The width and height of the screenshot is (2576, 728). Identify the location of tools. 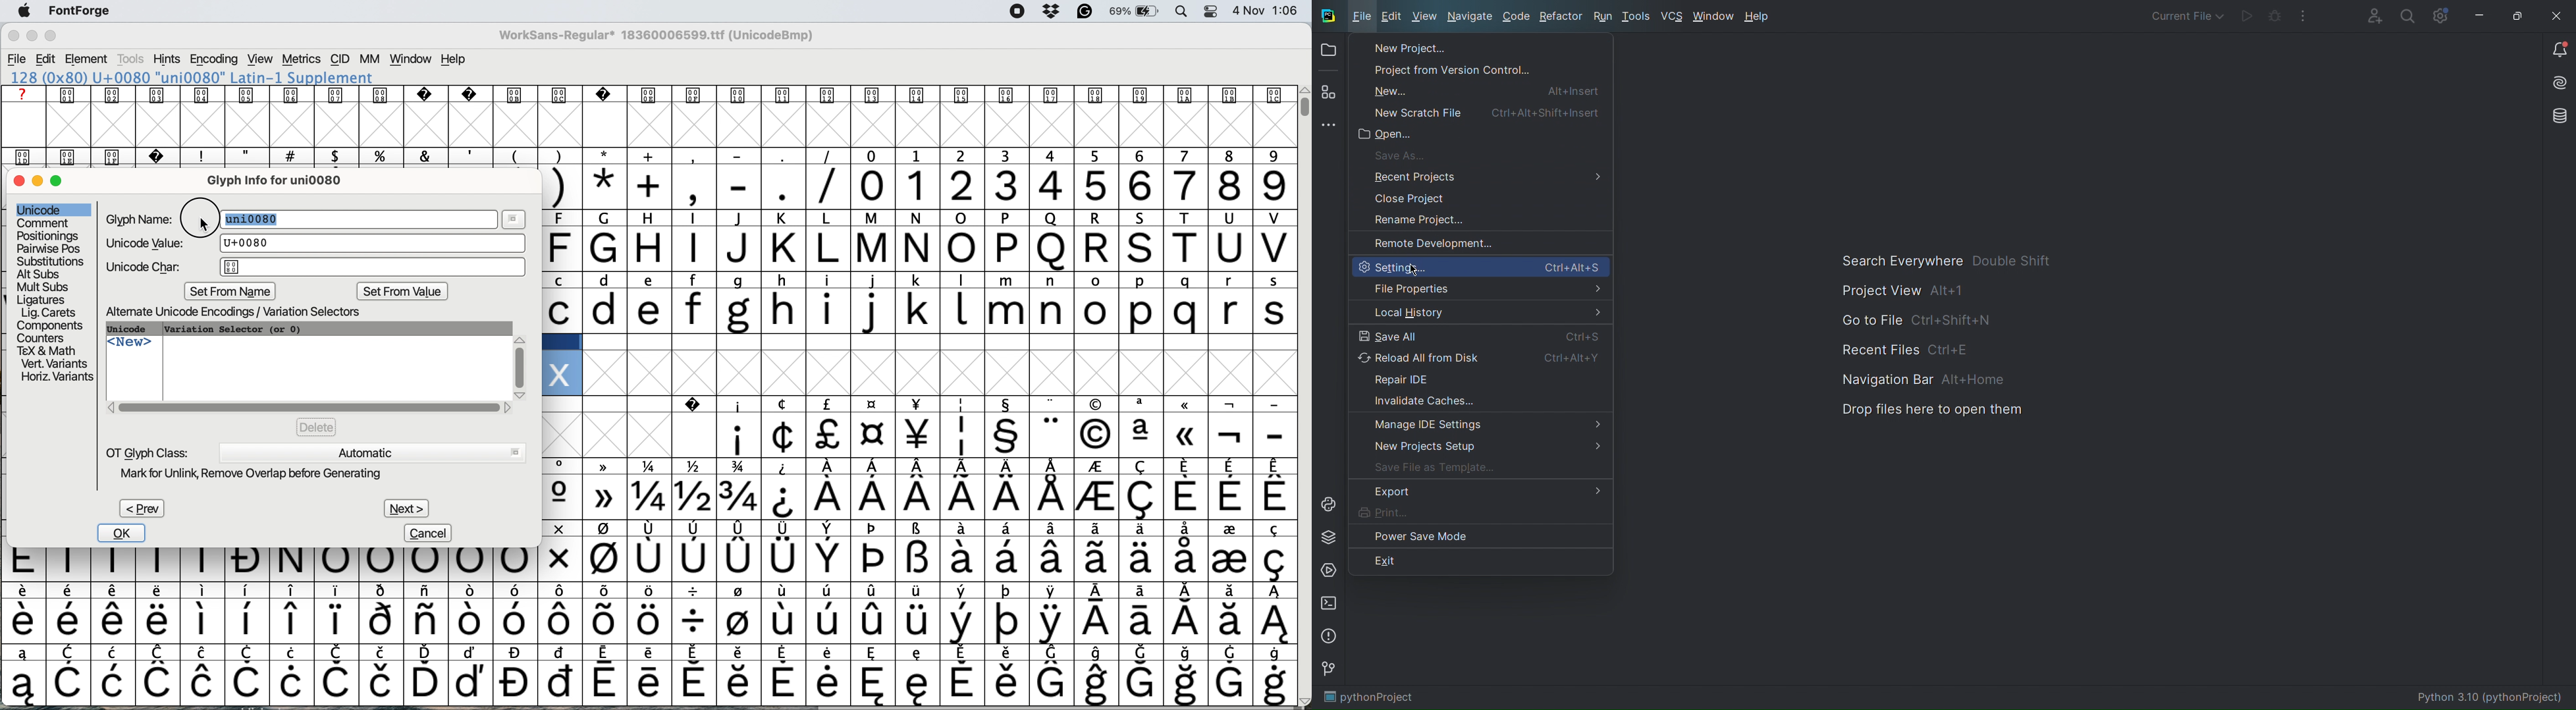
(131, 59).